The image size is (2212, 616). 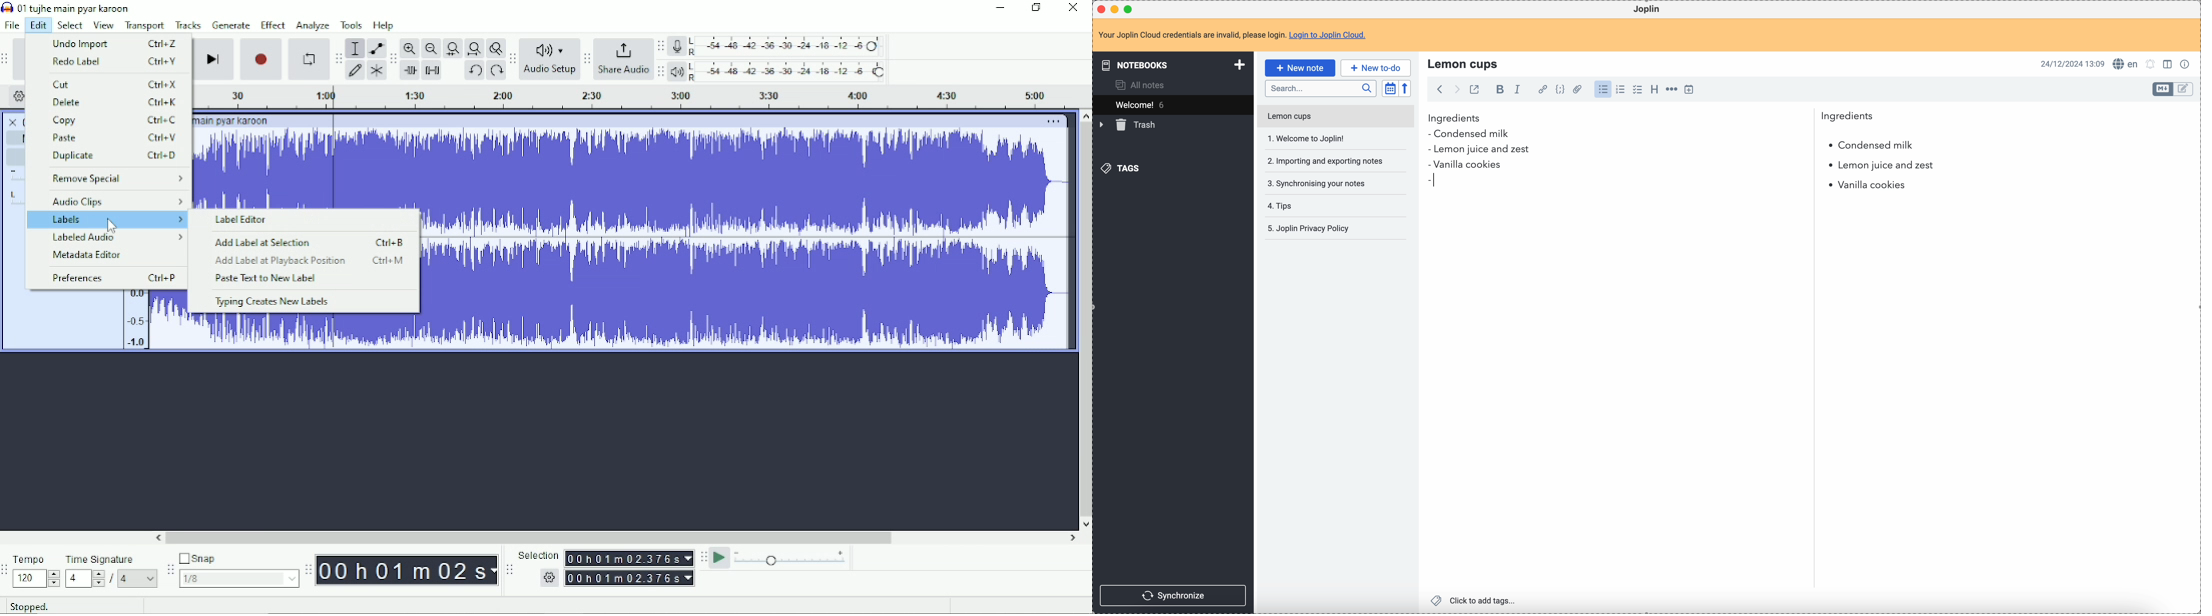 I want to click on heading, so click(x=1654, y=88).